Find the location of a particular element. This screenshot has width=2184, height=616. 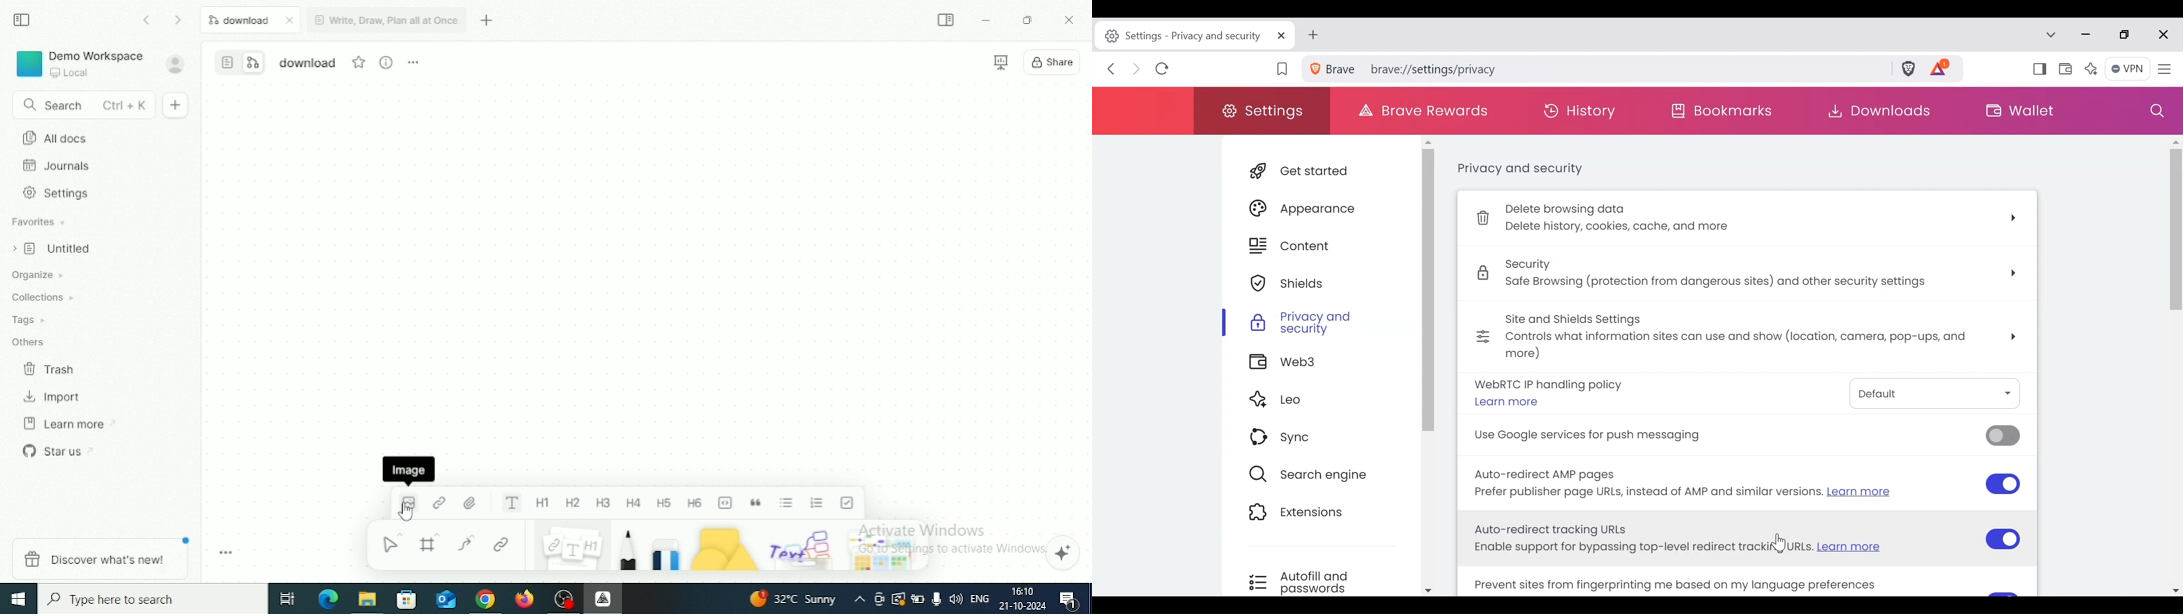

Demo Workspace is located at coordinates (79, 65).